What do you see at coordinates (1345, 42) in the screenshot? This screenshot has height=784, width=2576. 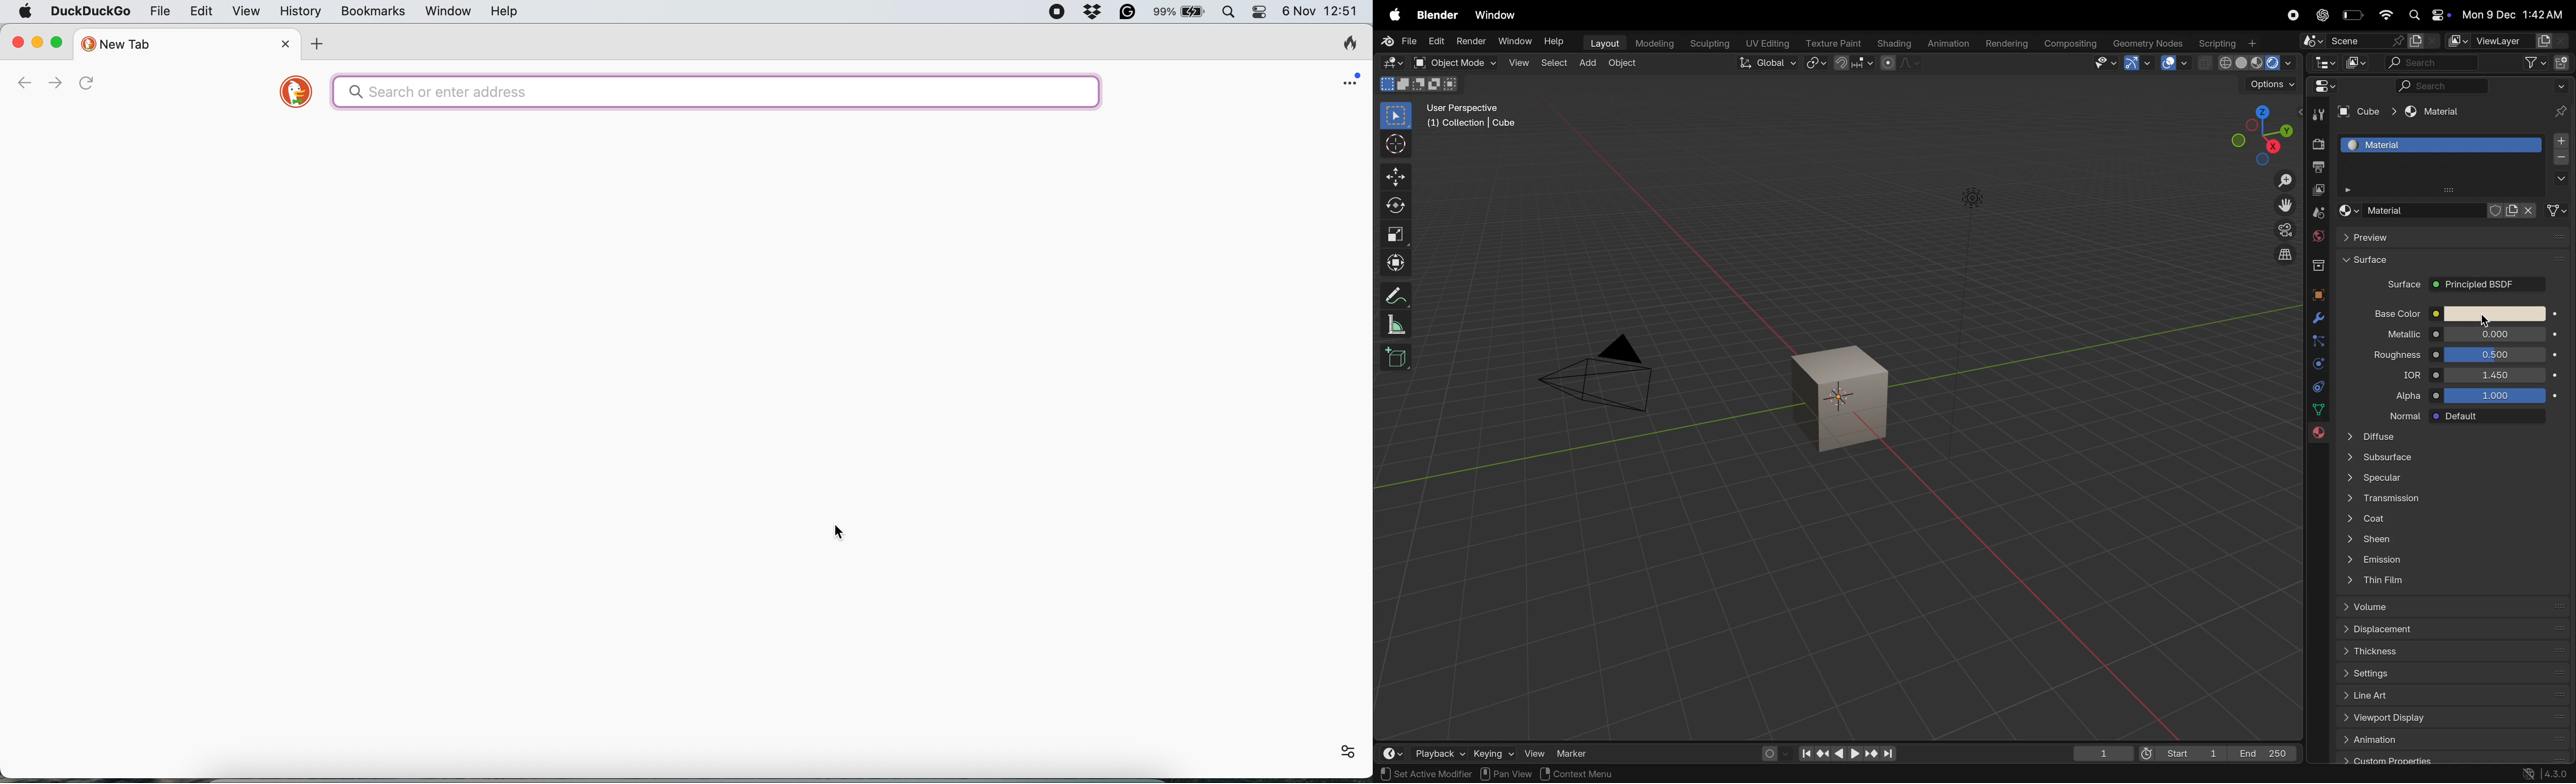 I see `clear browsing history` at bounding box center [1345, 42].